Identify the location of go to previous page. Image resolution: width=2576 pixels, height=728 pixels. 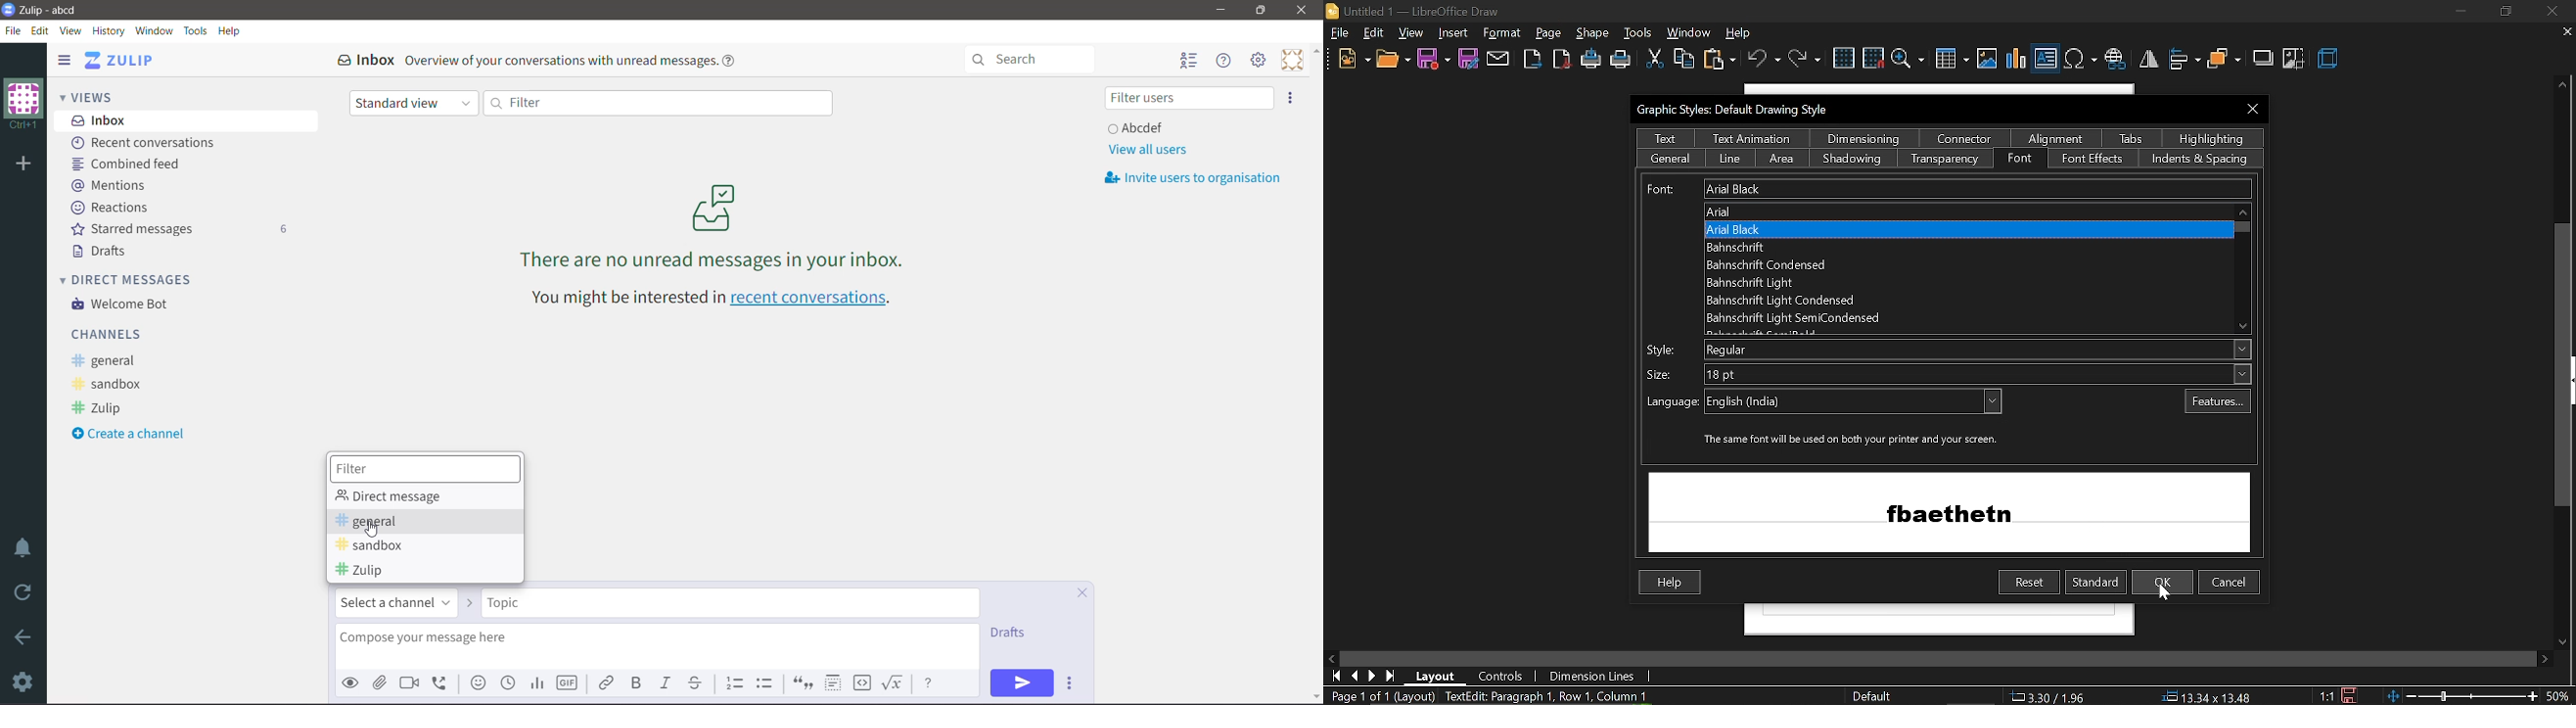
(1355, 677).